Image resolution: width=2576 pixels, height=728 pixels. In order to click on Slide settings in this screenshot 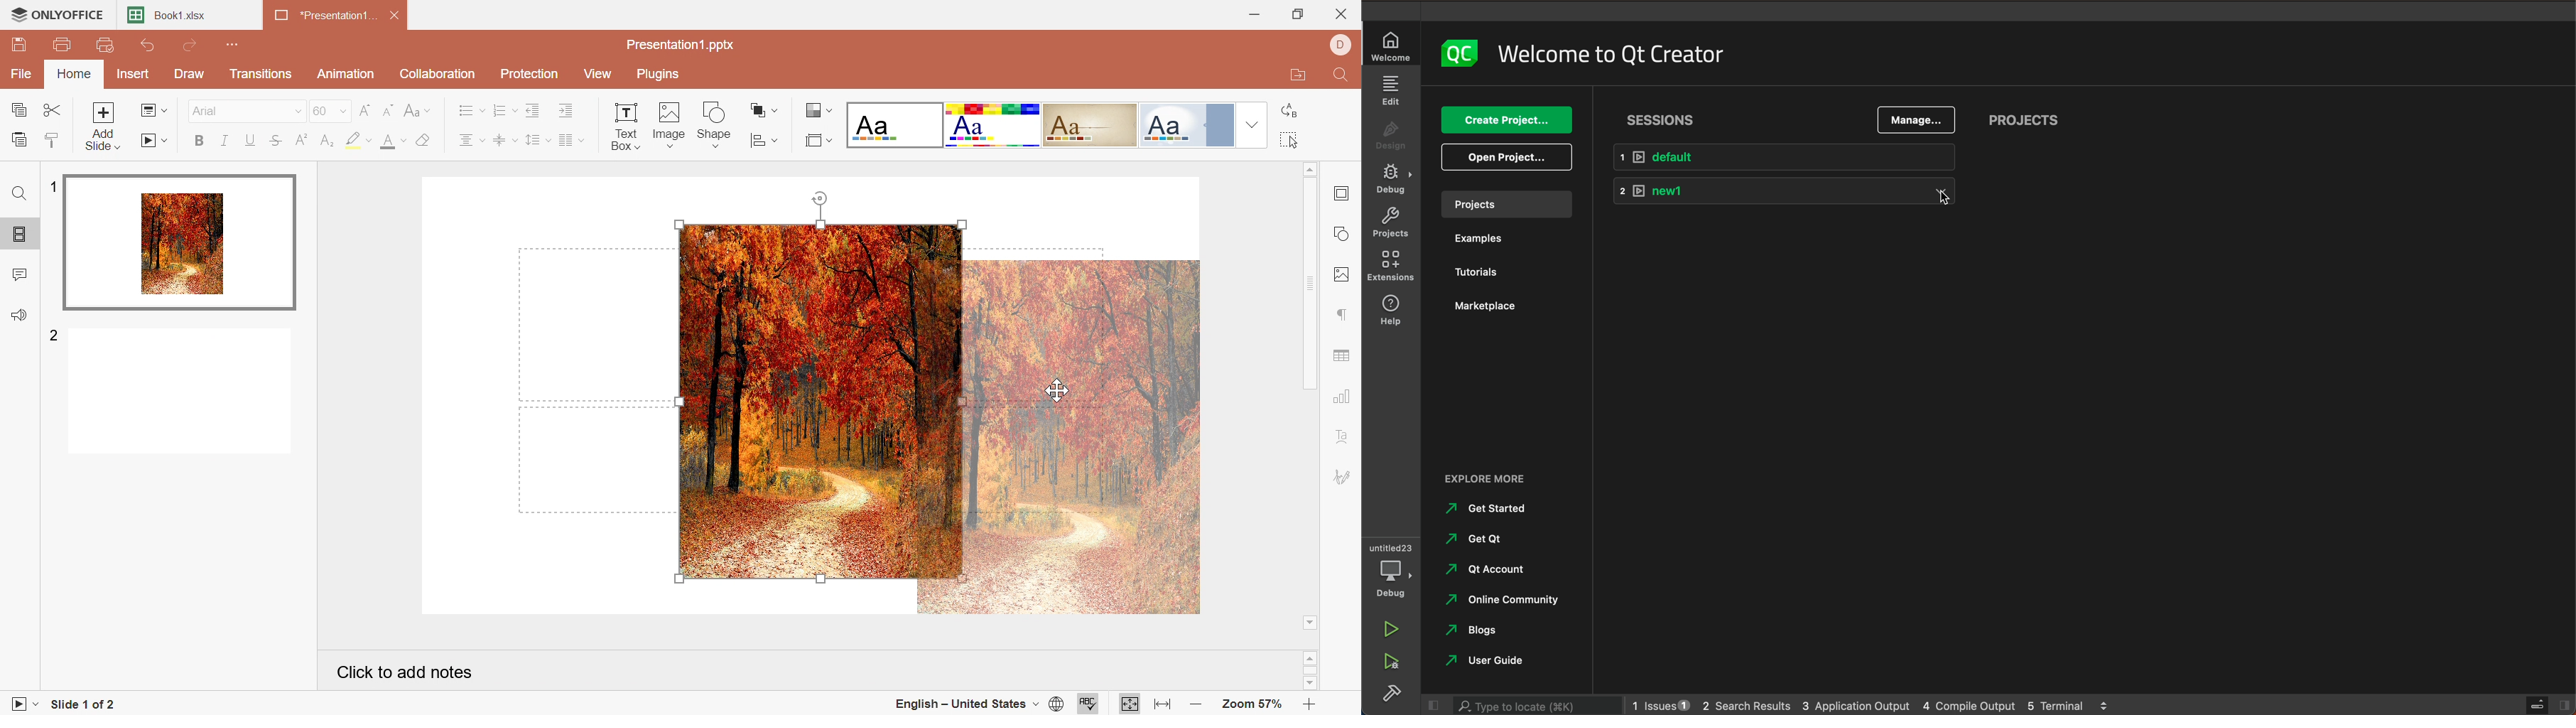, I will do `click(1341, 193)`.